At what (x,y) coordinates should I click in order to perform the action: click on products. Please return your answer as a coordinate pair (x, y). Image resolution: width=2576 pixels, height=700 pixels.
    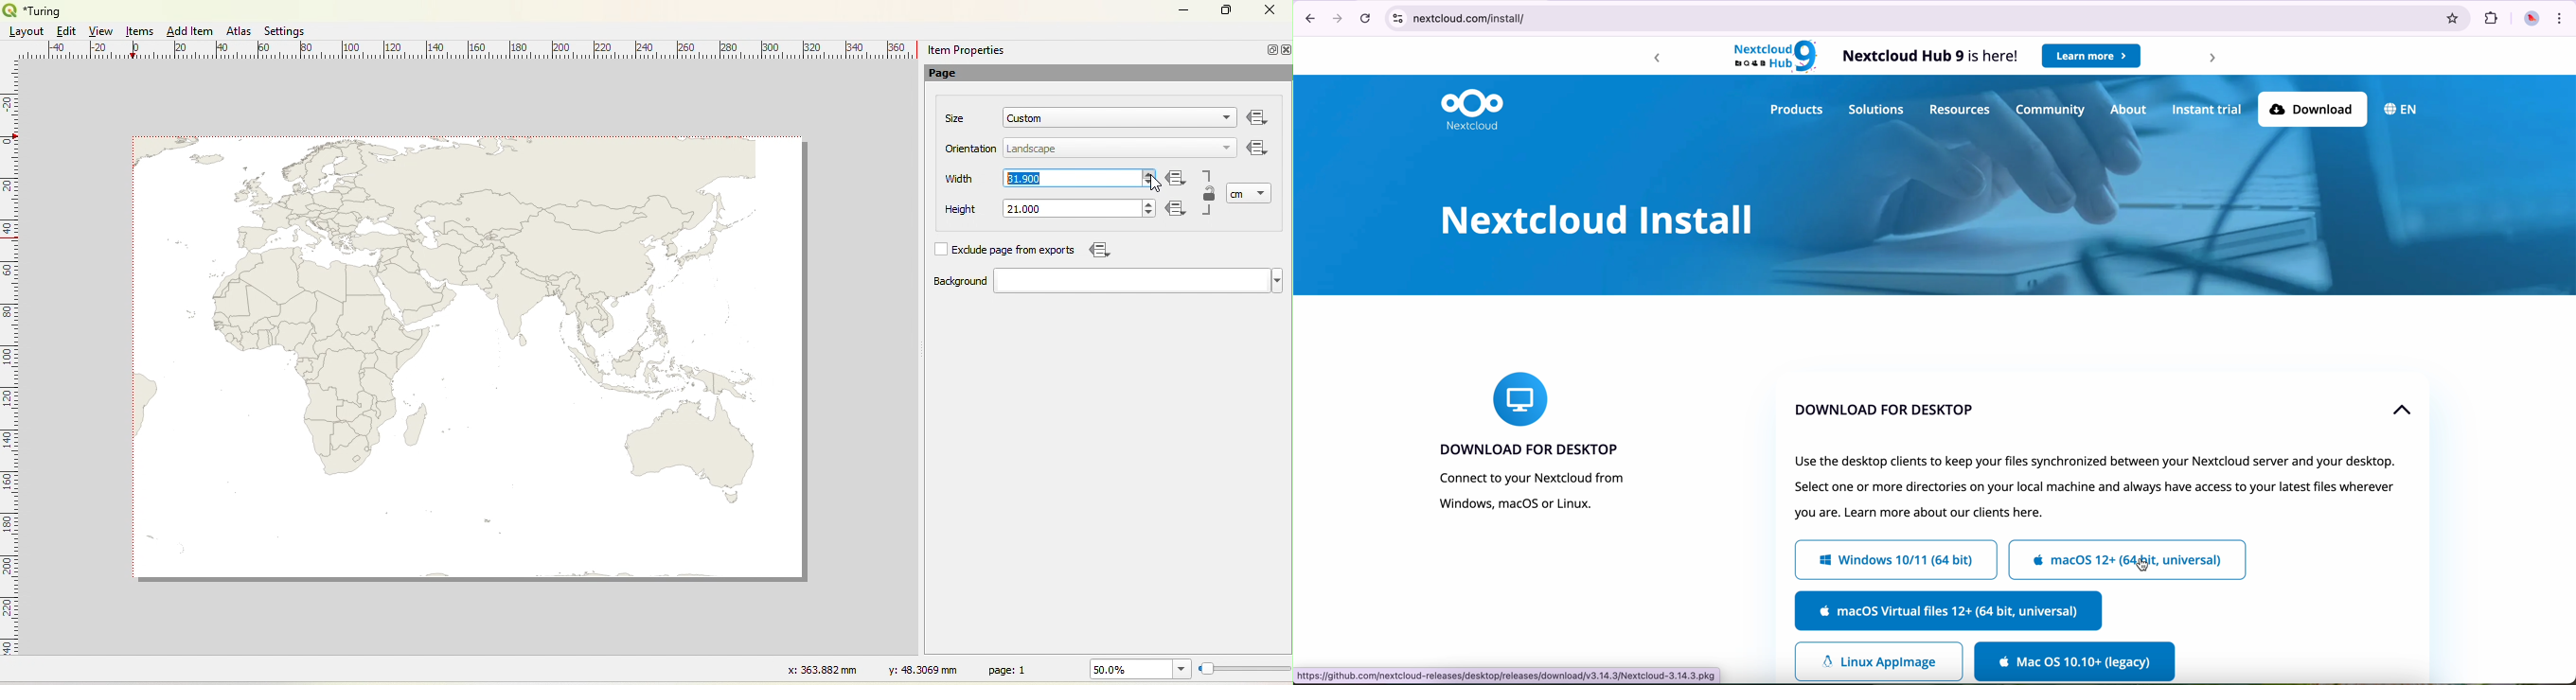
    Looking at the image, I should click on (1795, 111).